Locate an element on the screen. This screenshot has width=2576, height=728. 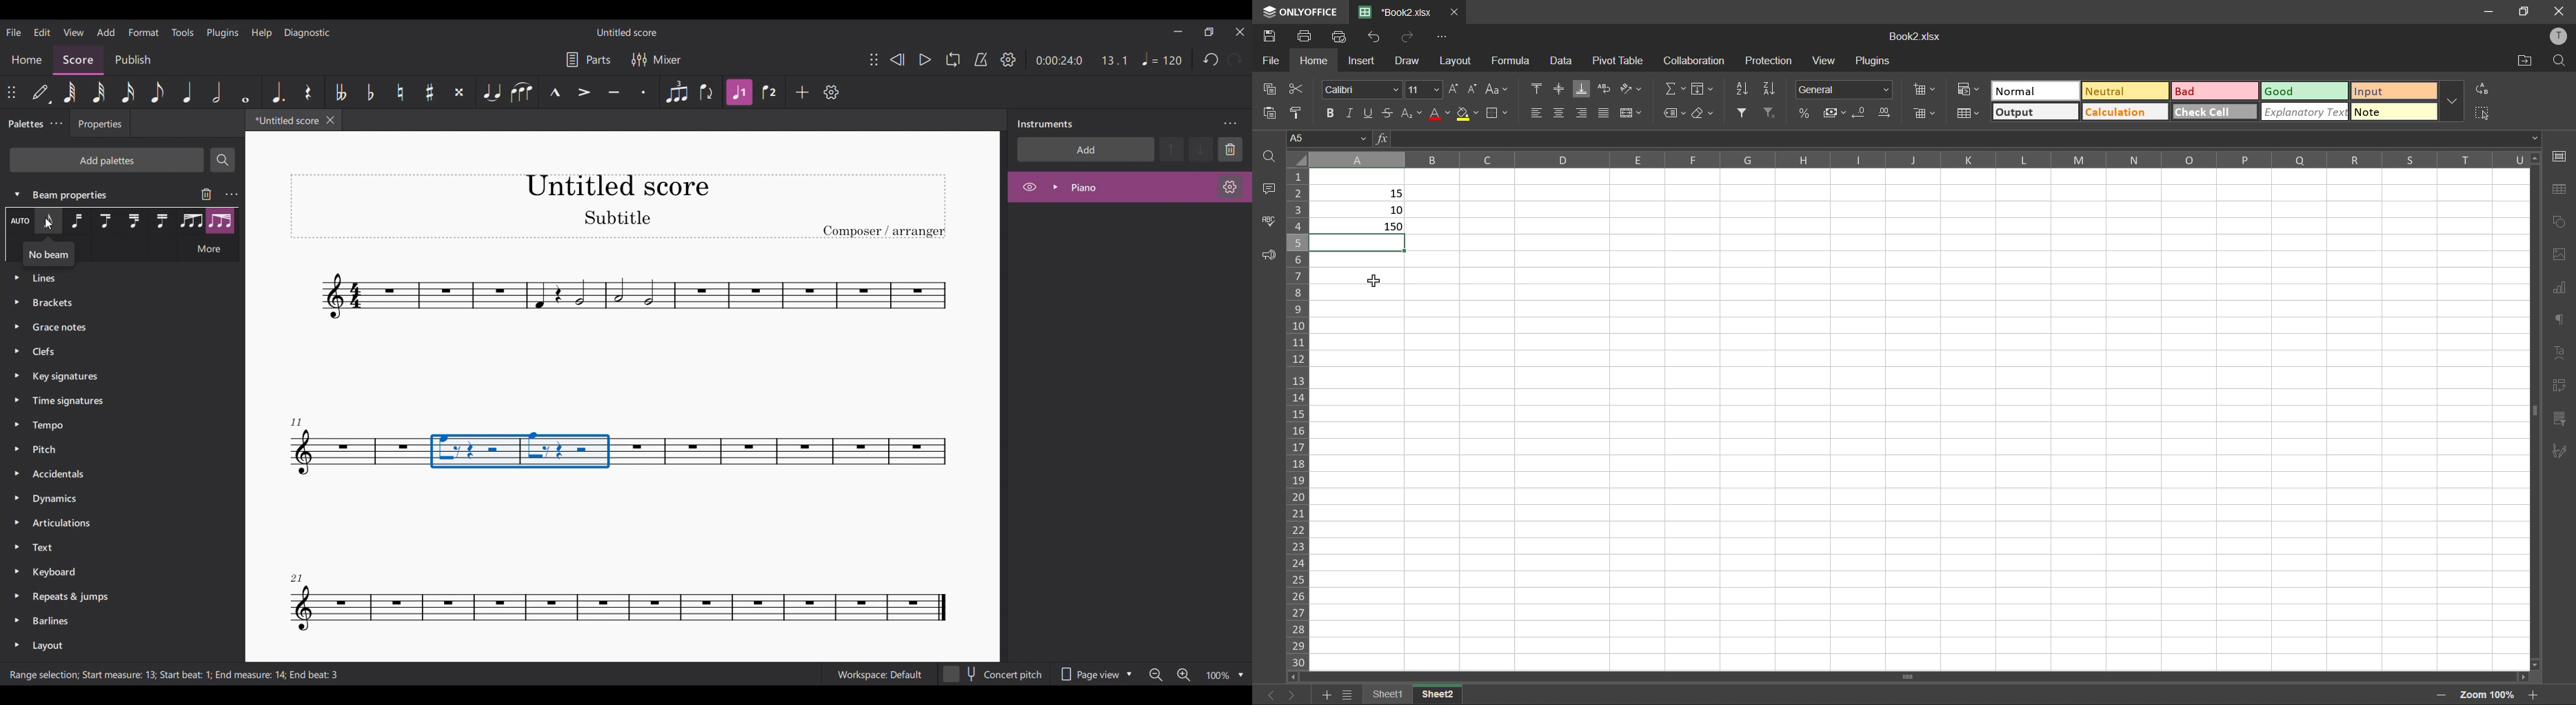
Search palette is located at coordinates (222, 159).